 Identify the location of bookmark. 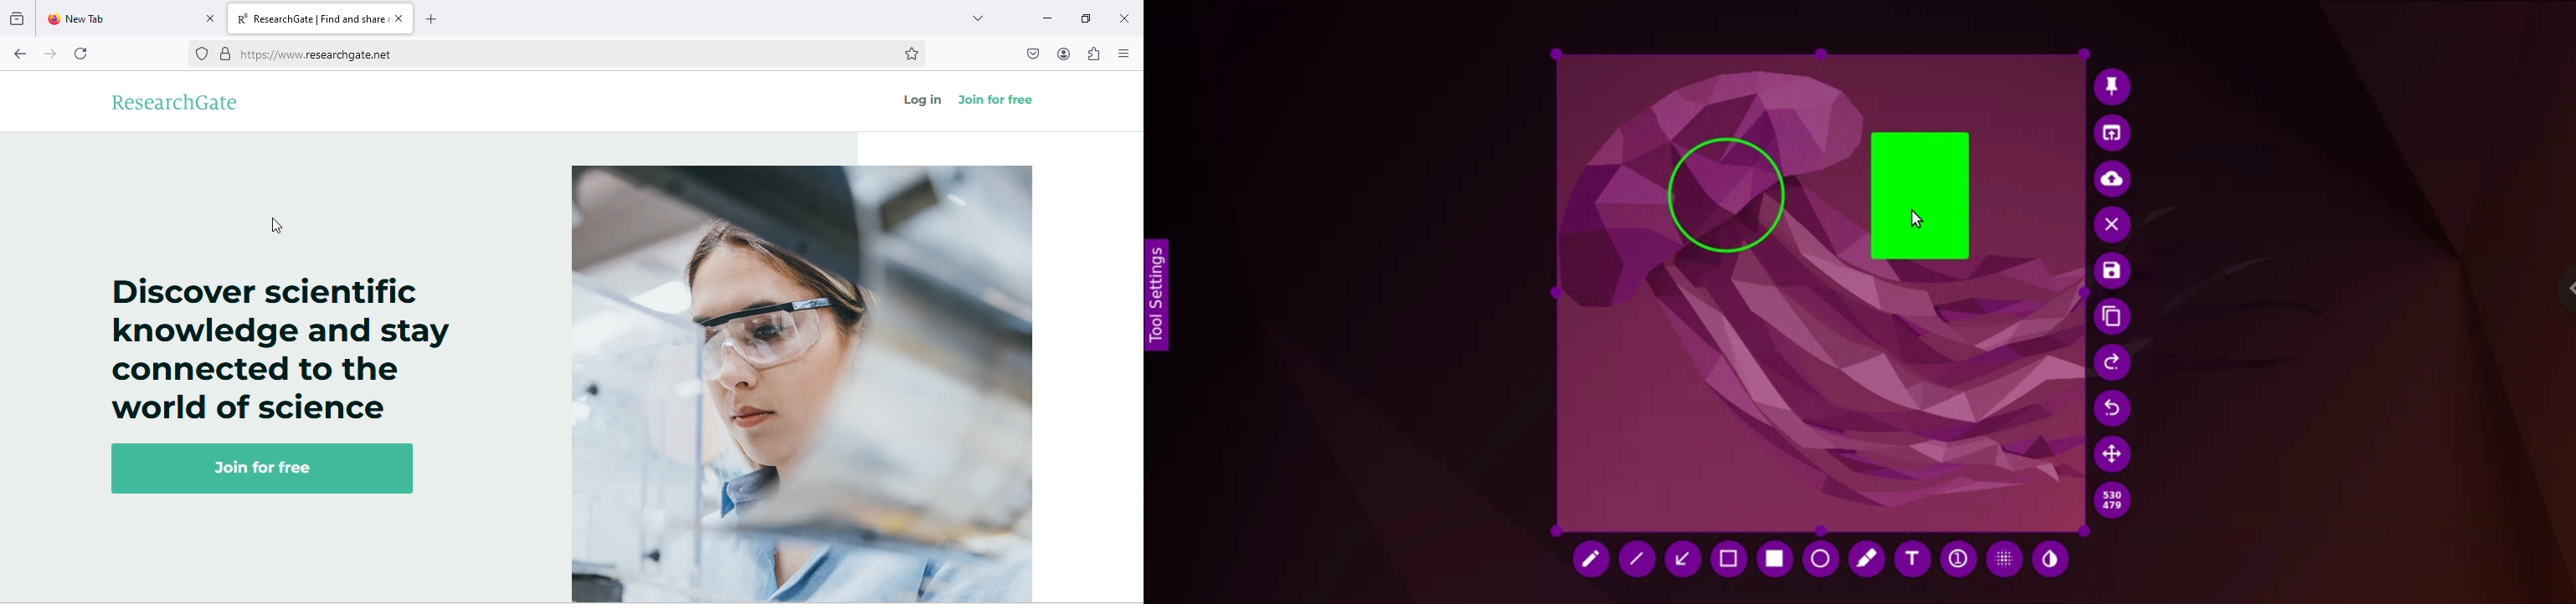
(915, 54).